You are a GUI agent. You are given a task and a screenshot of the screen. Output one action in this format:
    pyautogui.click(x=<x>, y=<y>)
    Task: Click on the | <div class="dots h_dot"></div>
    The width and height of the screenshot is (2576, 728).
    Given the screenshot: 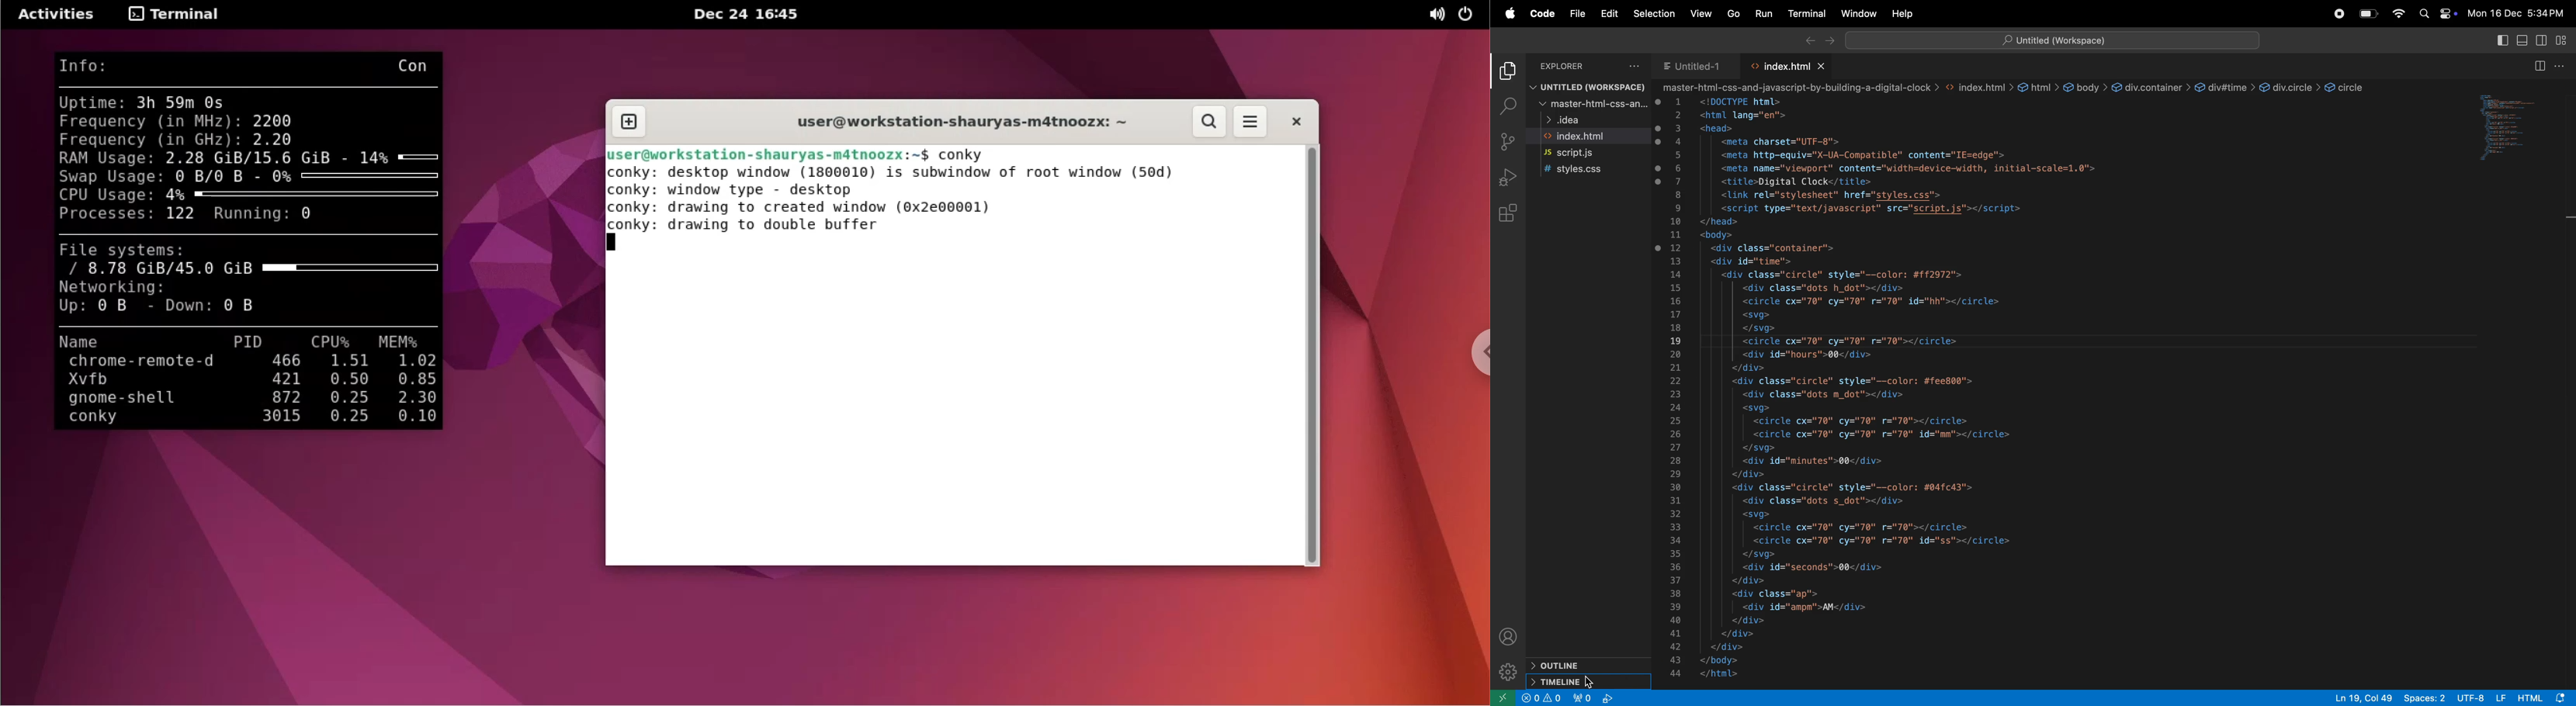 What is the action you would take?
    pyautogui.click(x=1826, y=287)
    